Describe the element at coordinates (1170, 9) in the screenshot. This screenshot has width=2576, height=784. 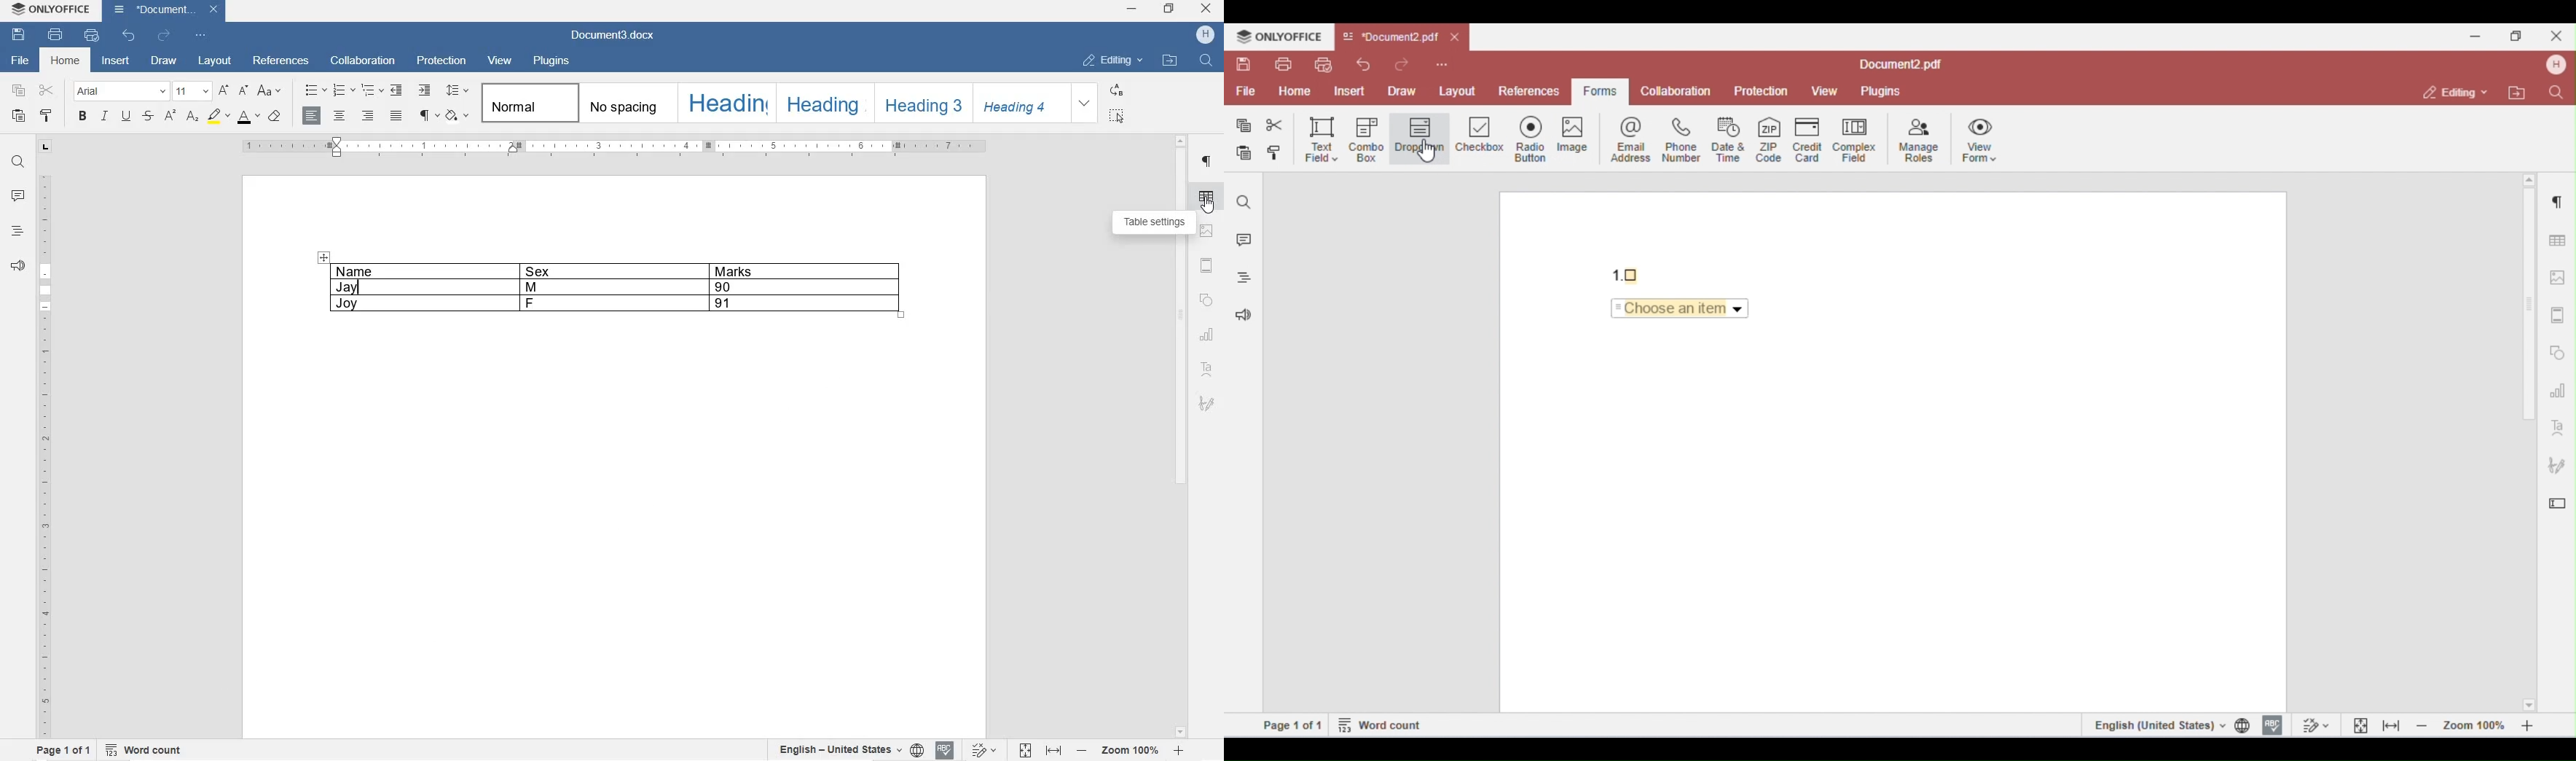
I see `RESTORE` at that location.